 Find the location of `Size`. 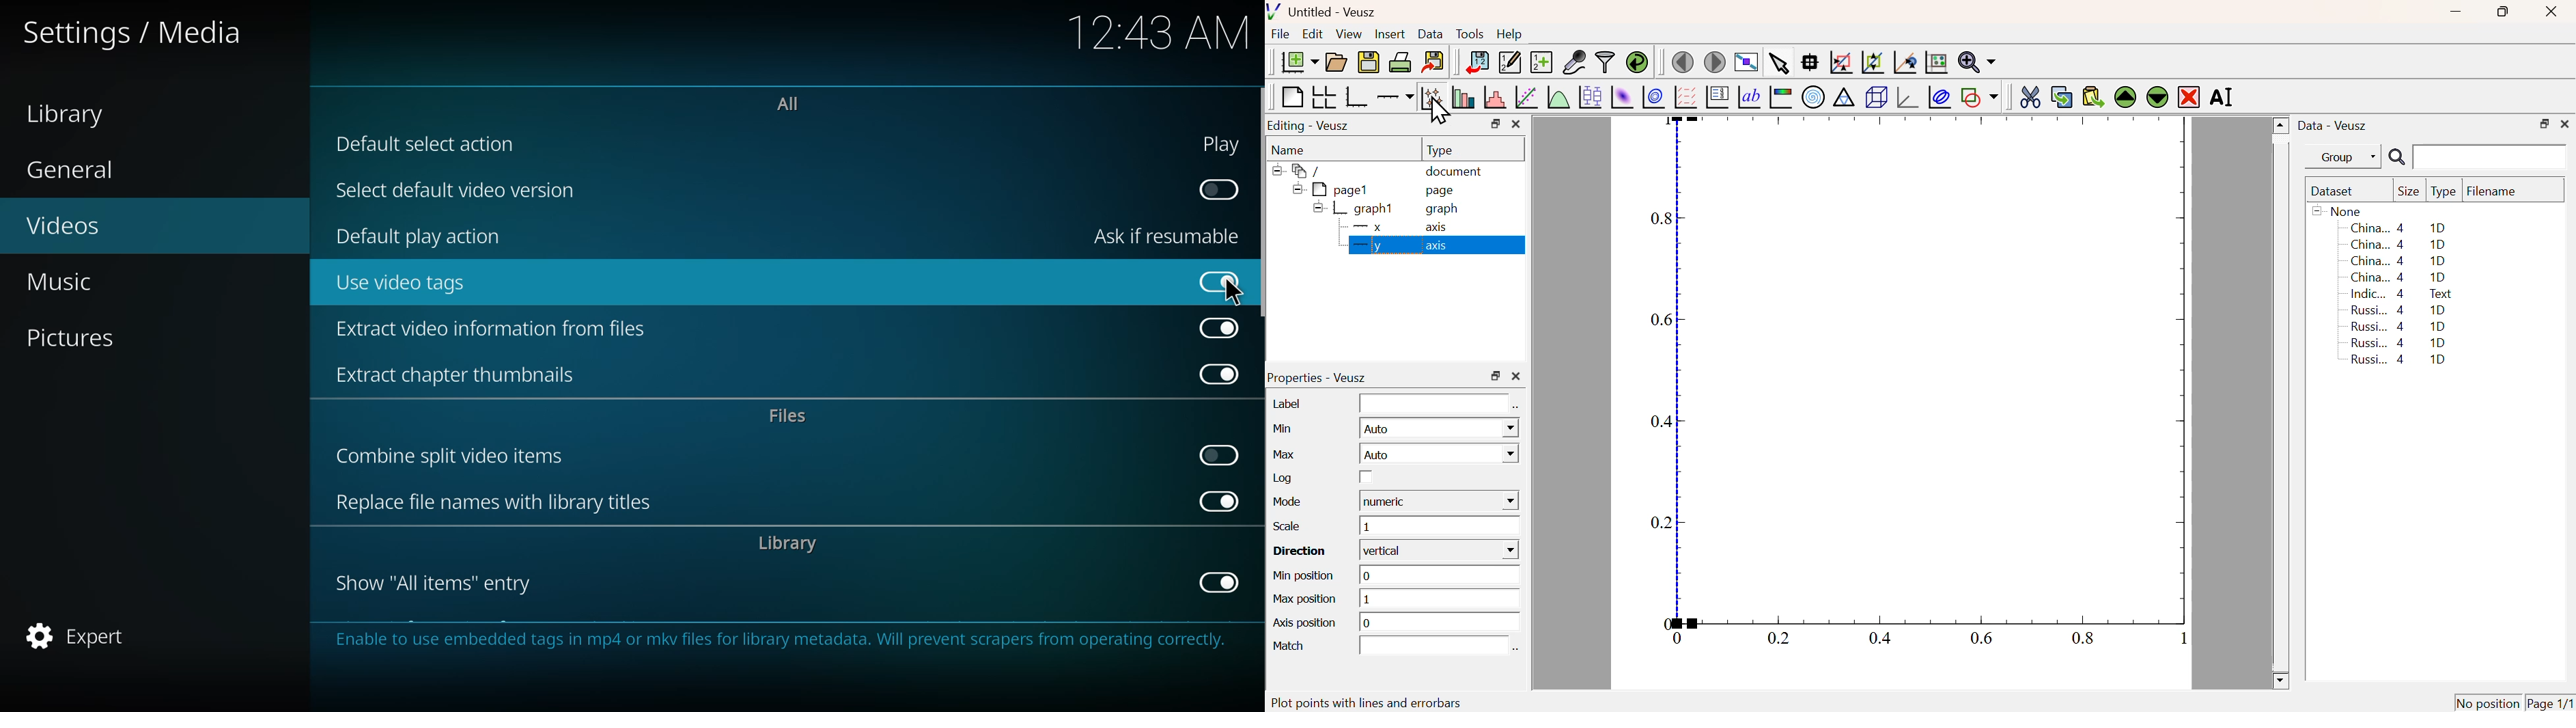

Size is located at coordinates (2409, 192).